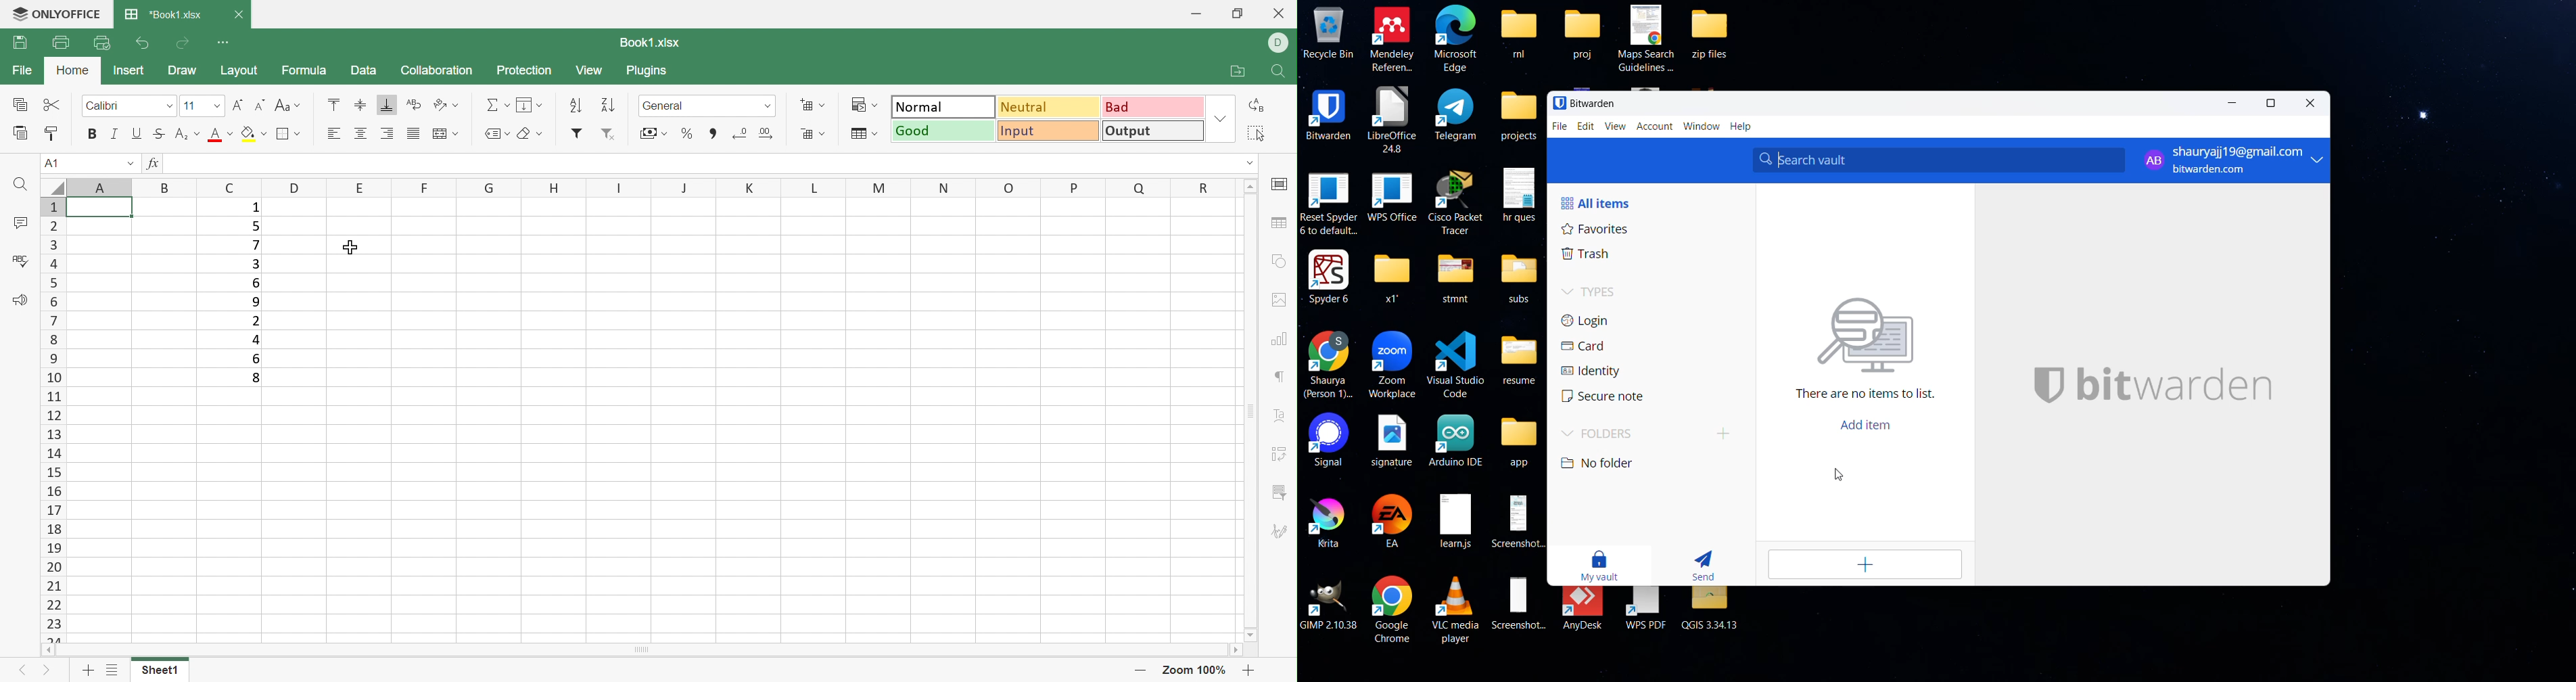 This screenshot has height=700, width=2576. Describe the element at coordinates (1558, 126) in the screenshot. I see `file` at that location.